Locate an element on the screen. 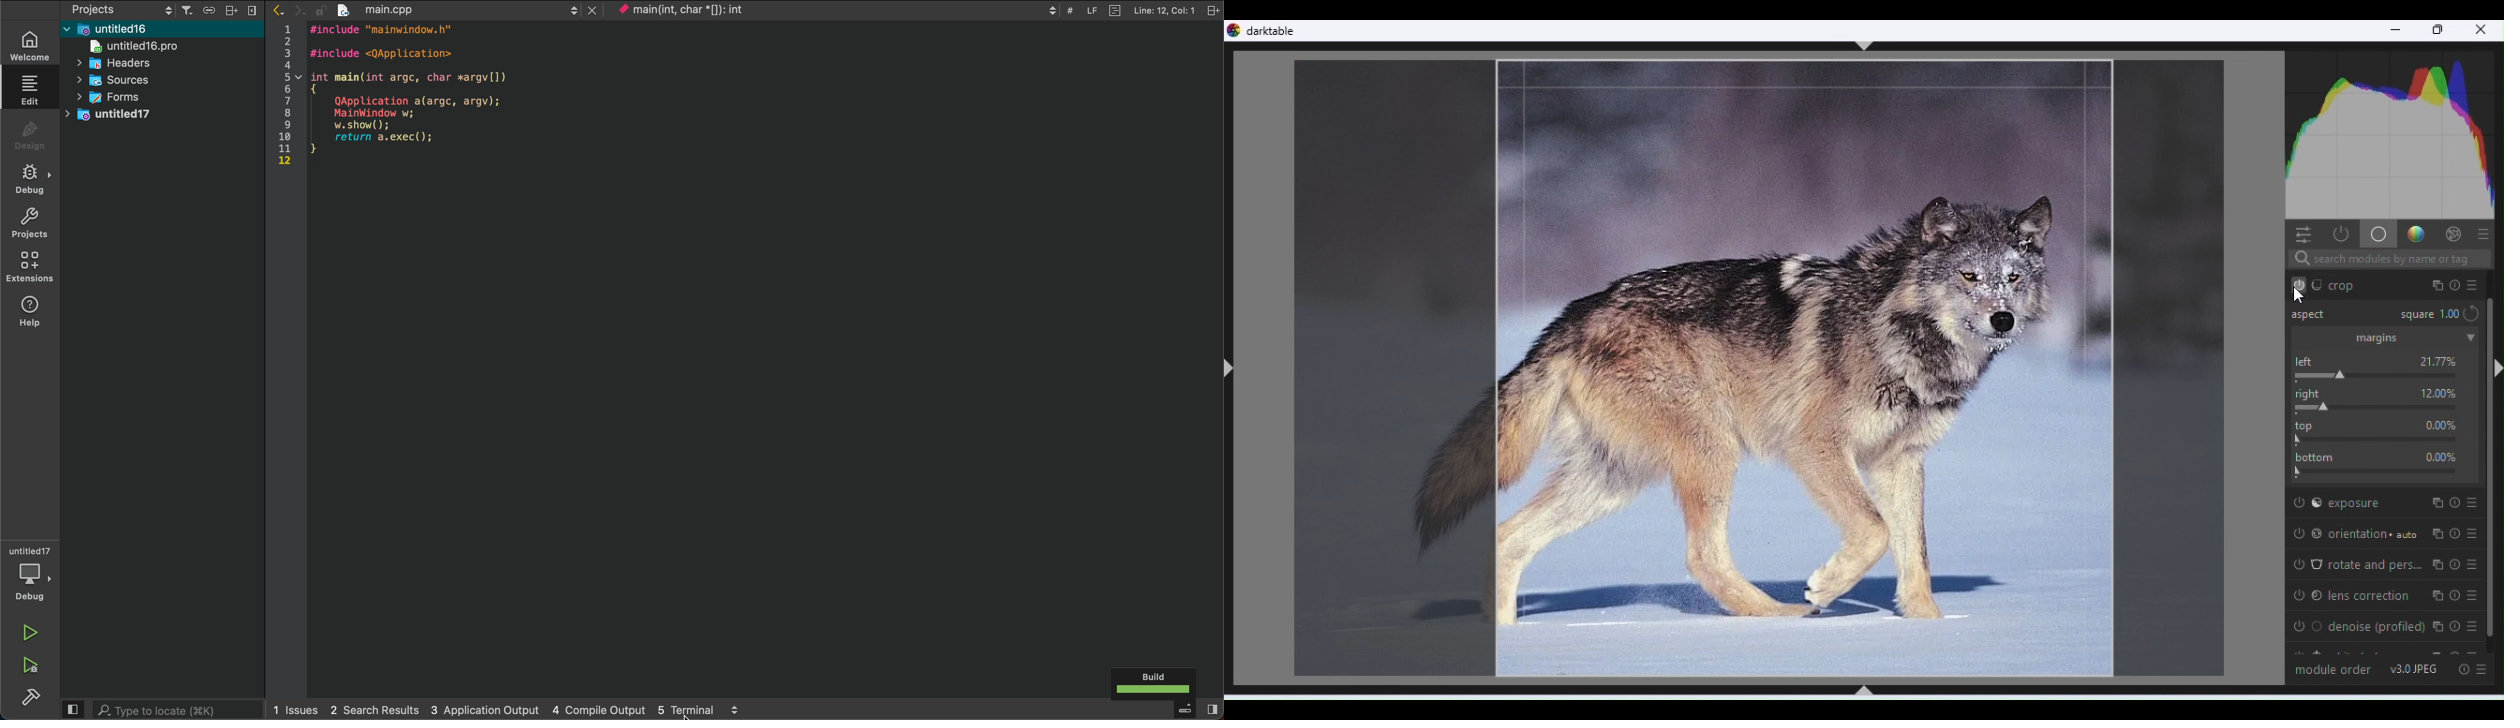 The height and width of the screenshot is (728, 2520). crop is located at coordinates (2392, 283).